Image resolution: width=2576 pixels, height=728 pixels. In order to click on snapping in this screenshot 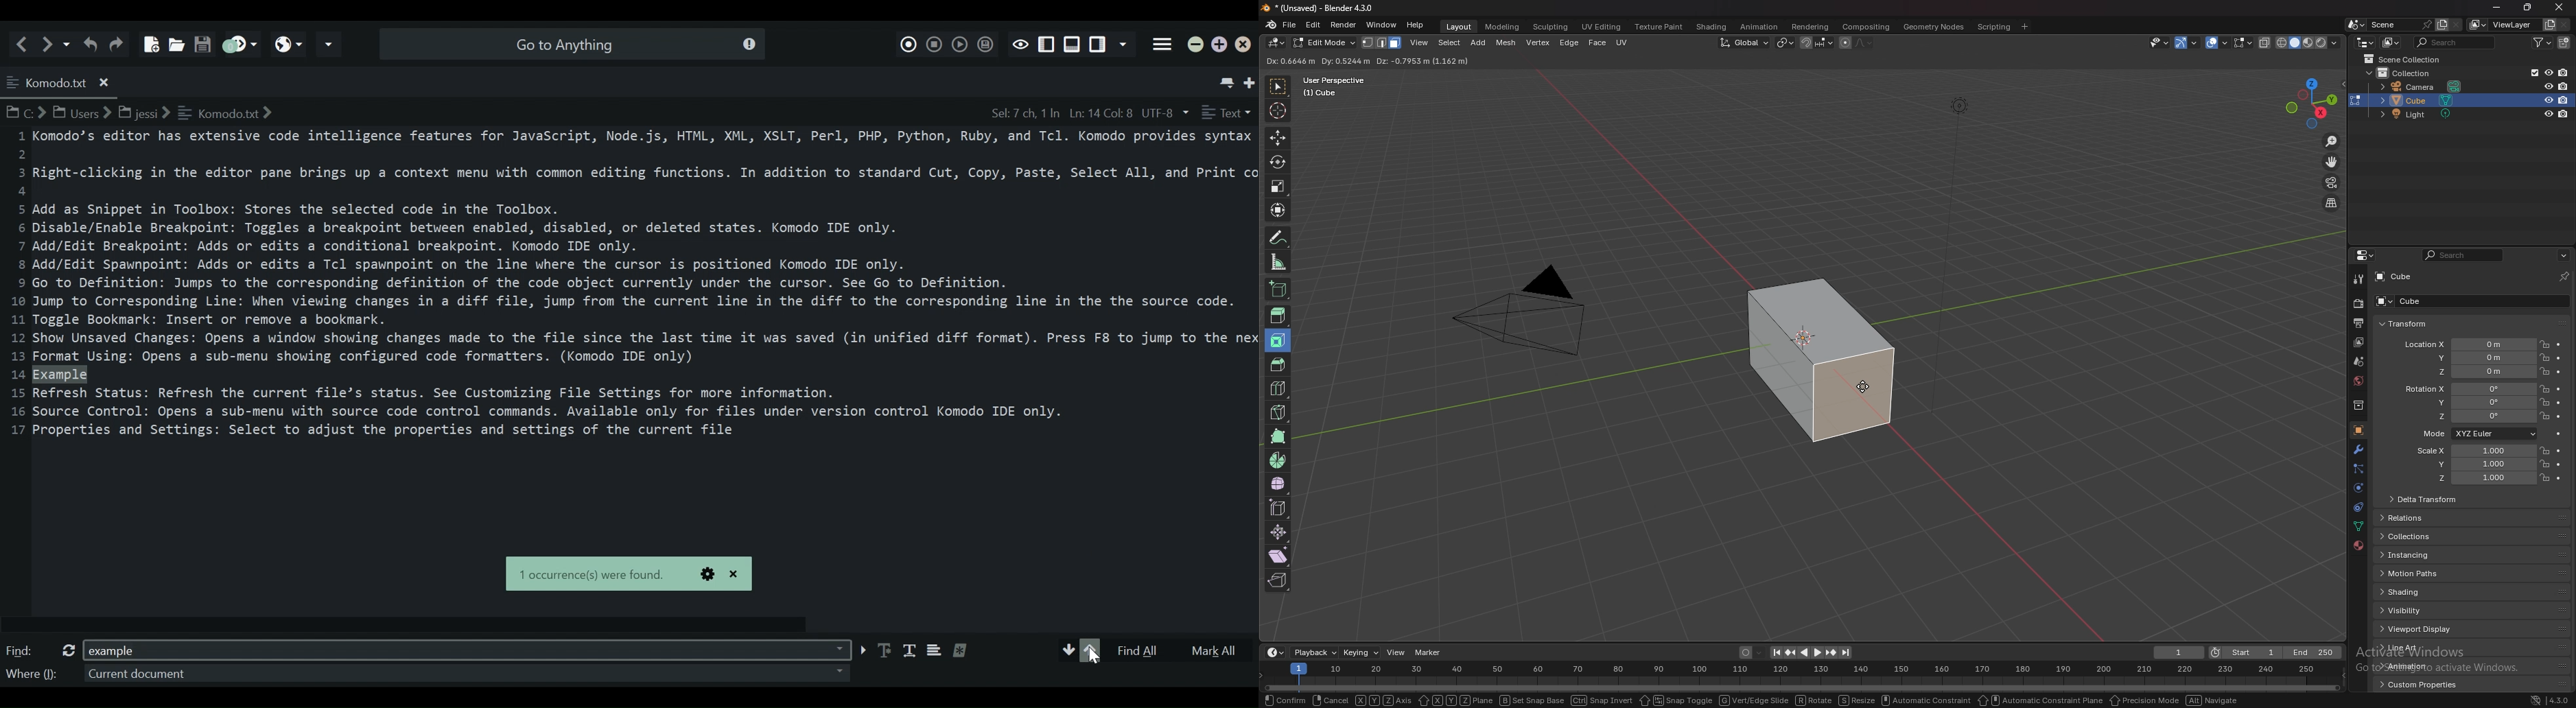, I will do `click(1816, 43)`.